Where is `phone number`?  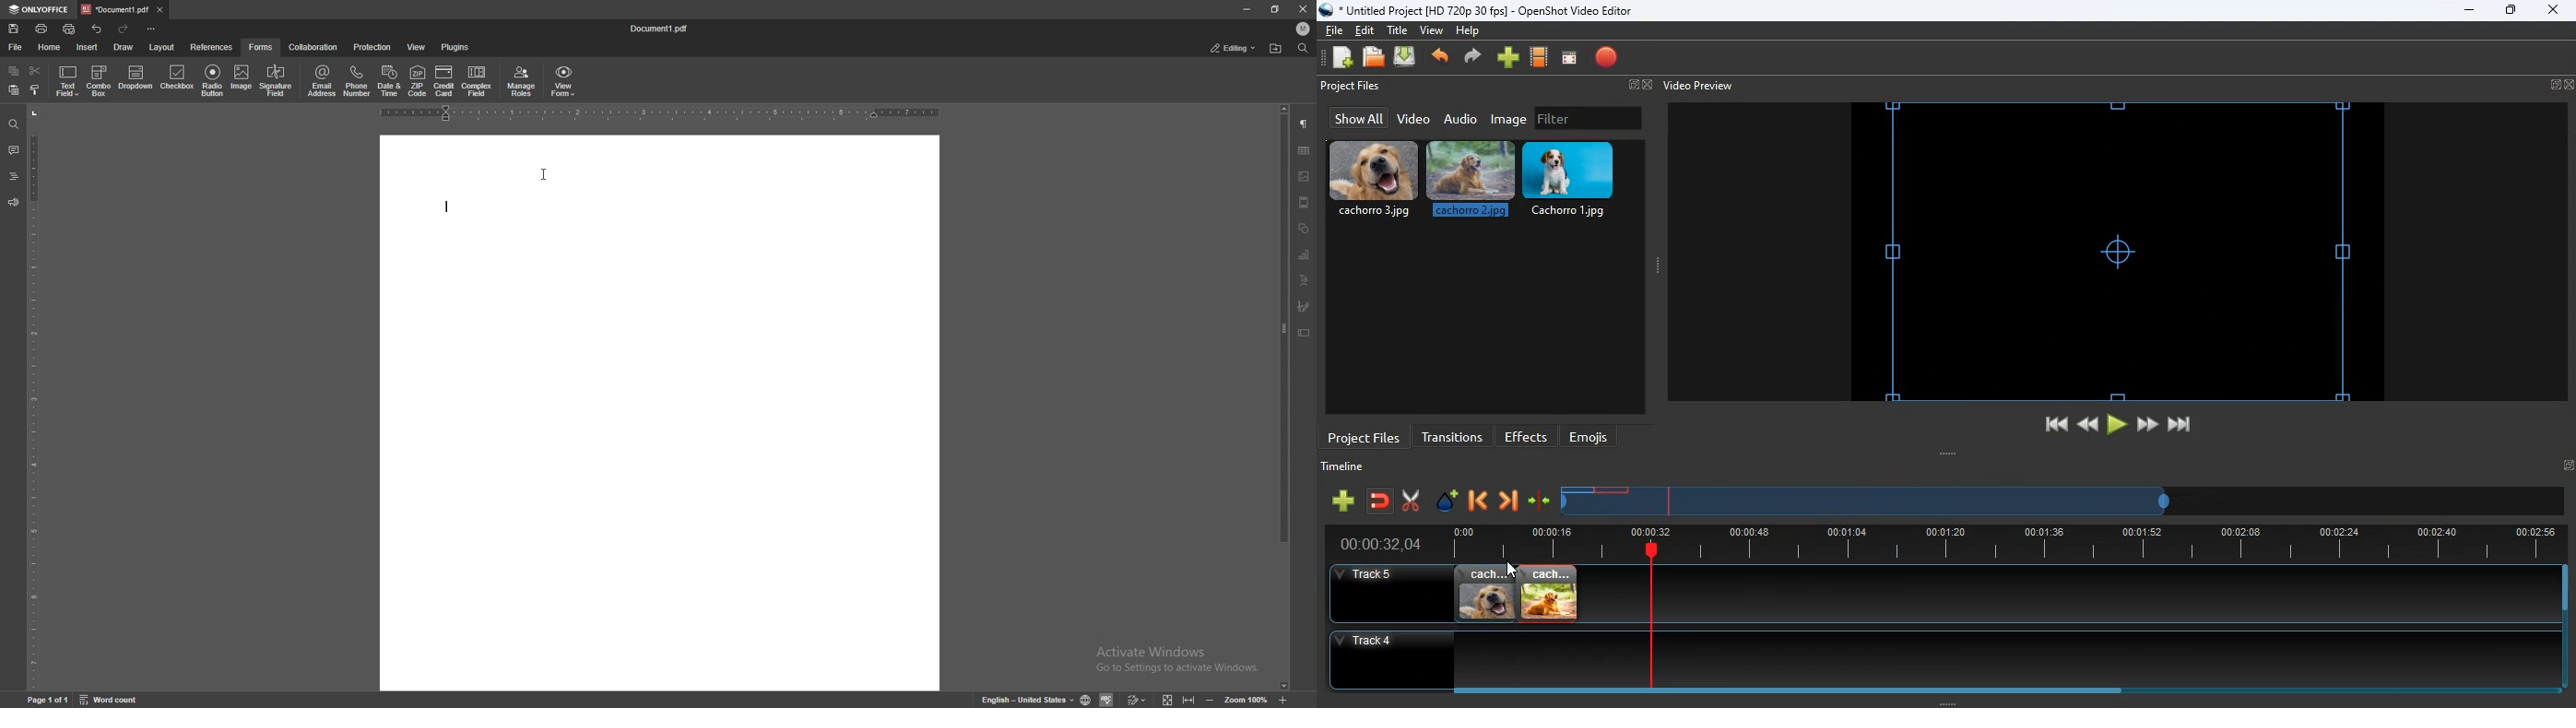 phone number is located at coordinates (357, 81).